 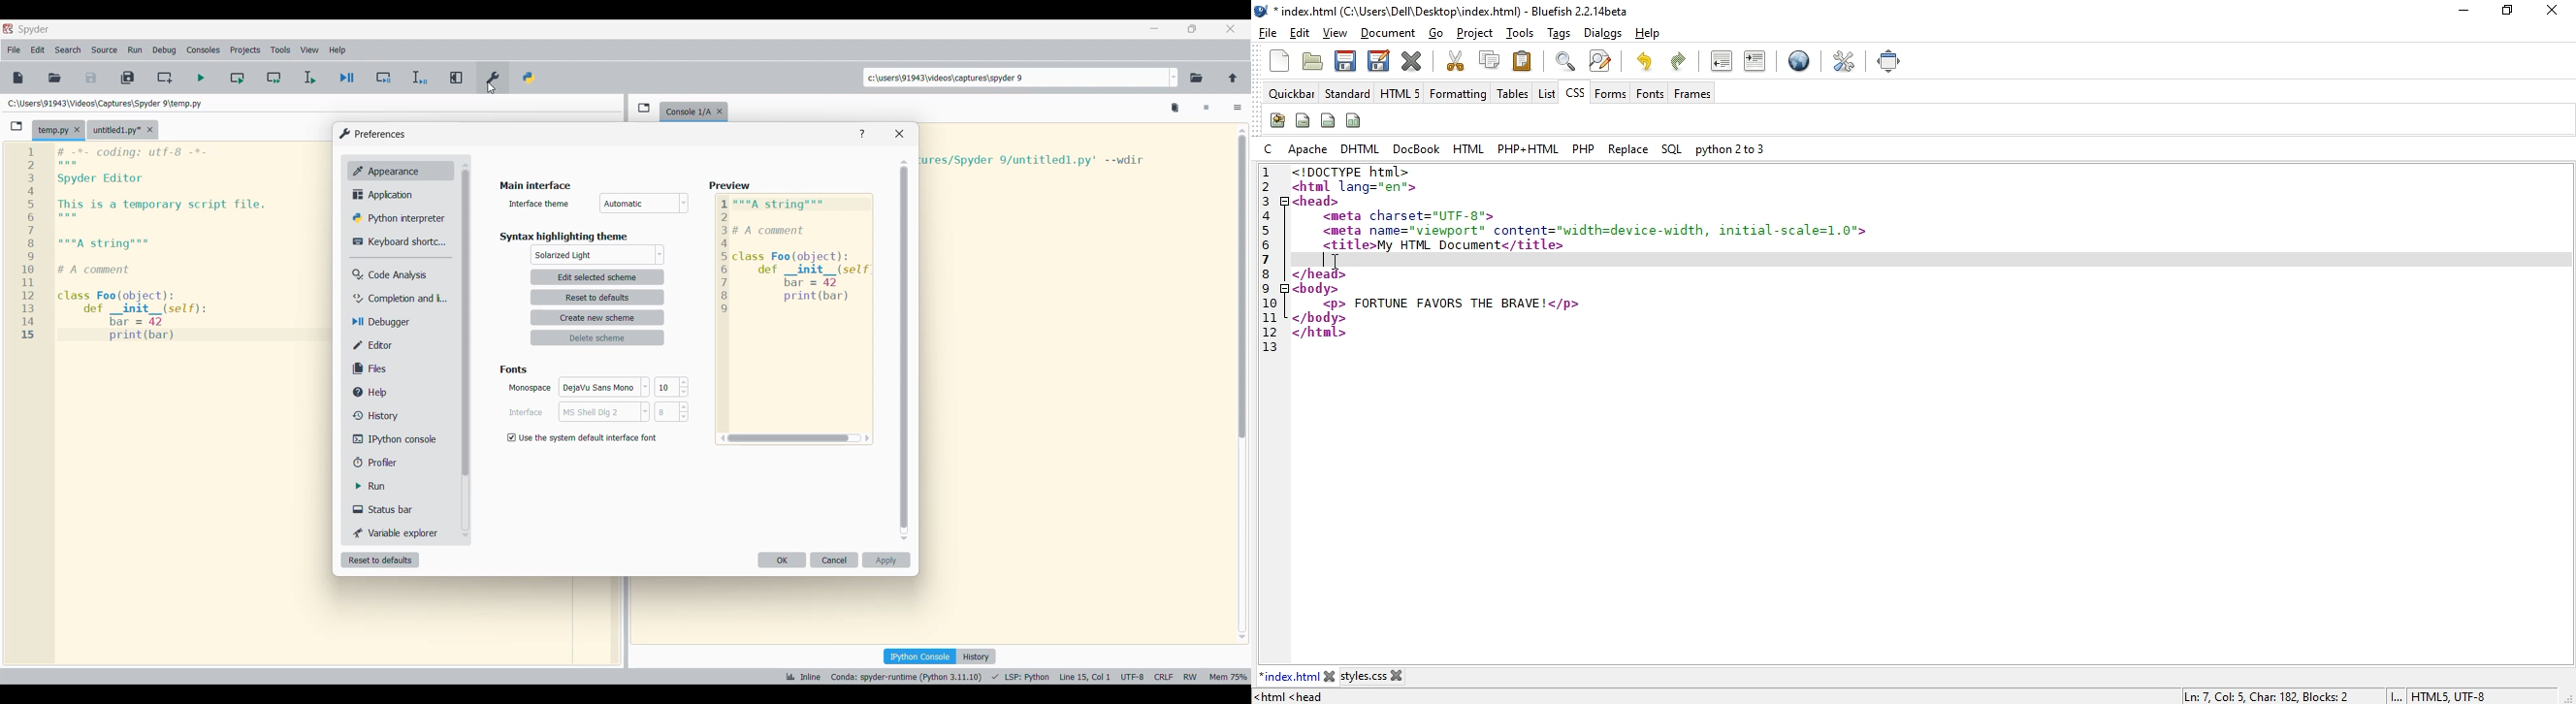 What do you see at coordinates (402, 417) in the screenshot?
I see `History` at bounding box center [402, 417].